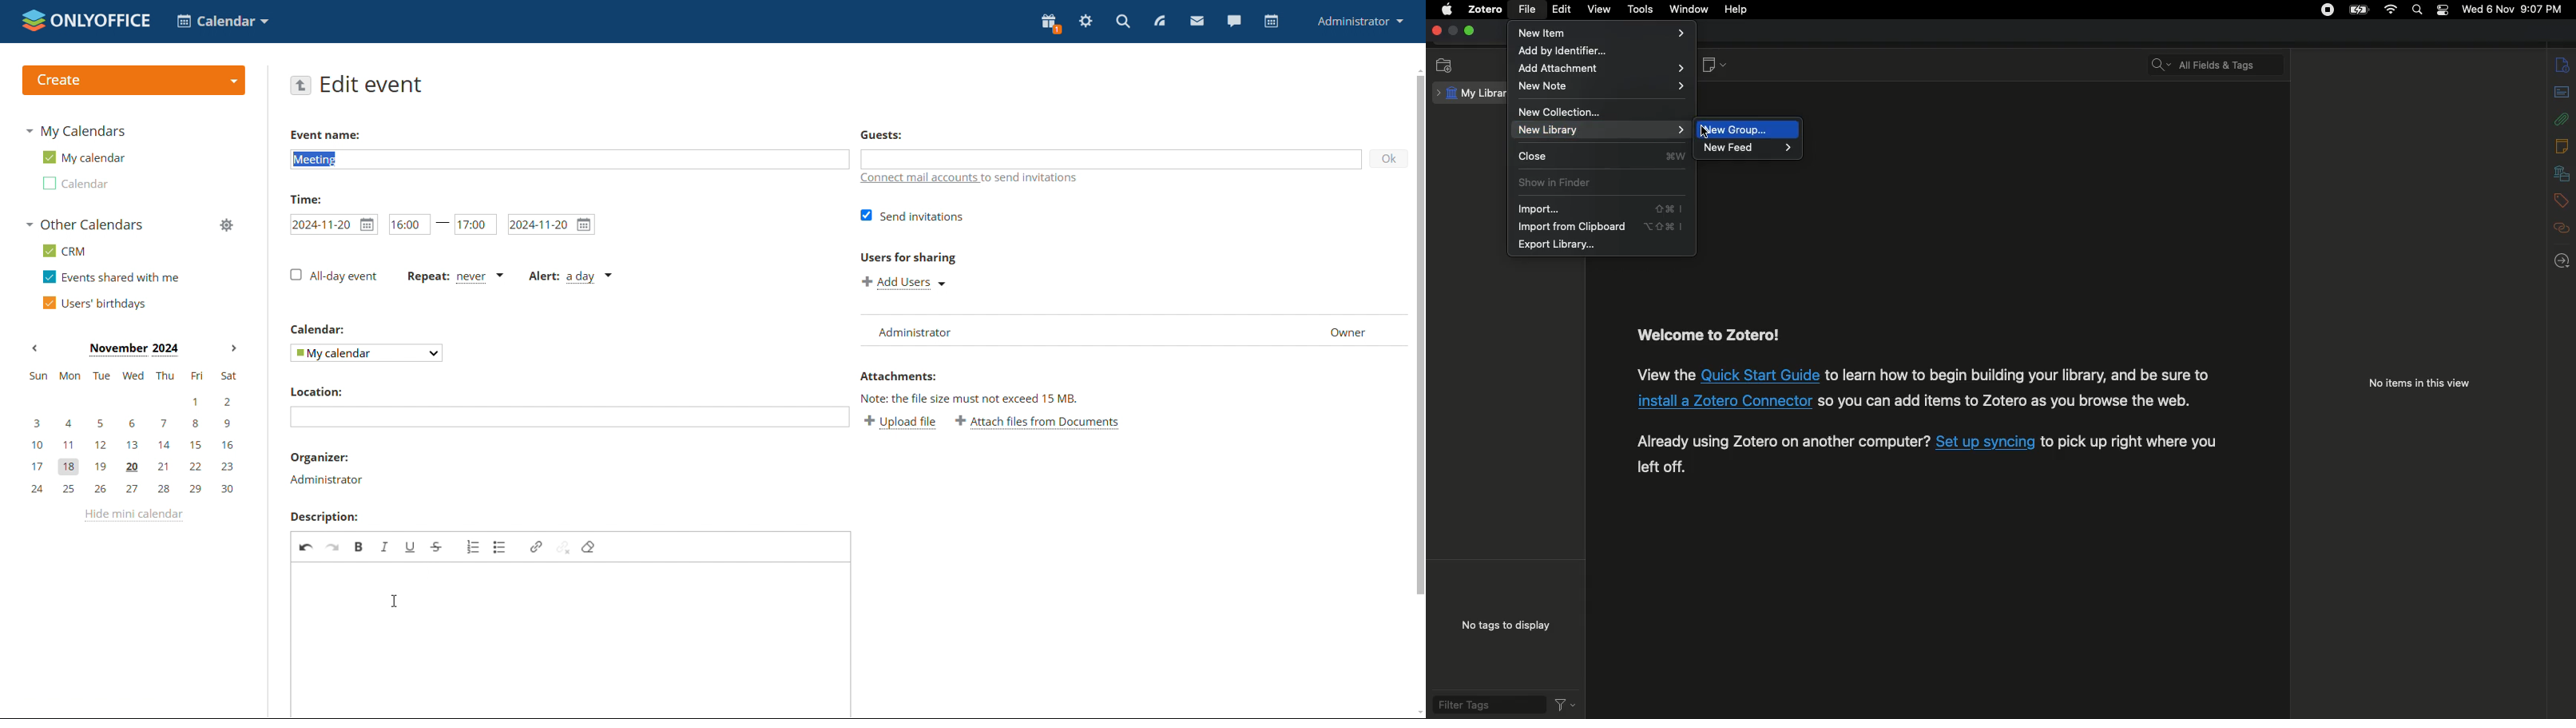  What do you see at coordinates (1470, 32) in the screenshot?
I see `Maximize` at bounding box center [1470, 32].